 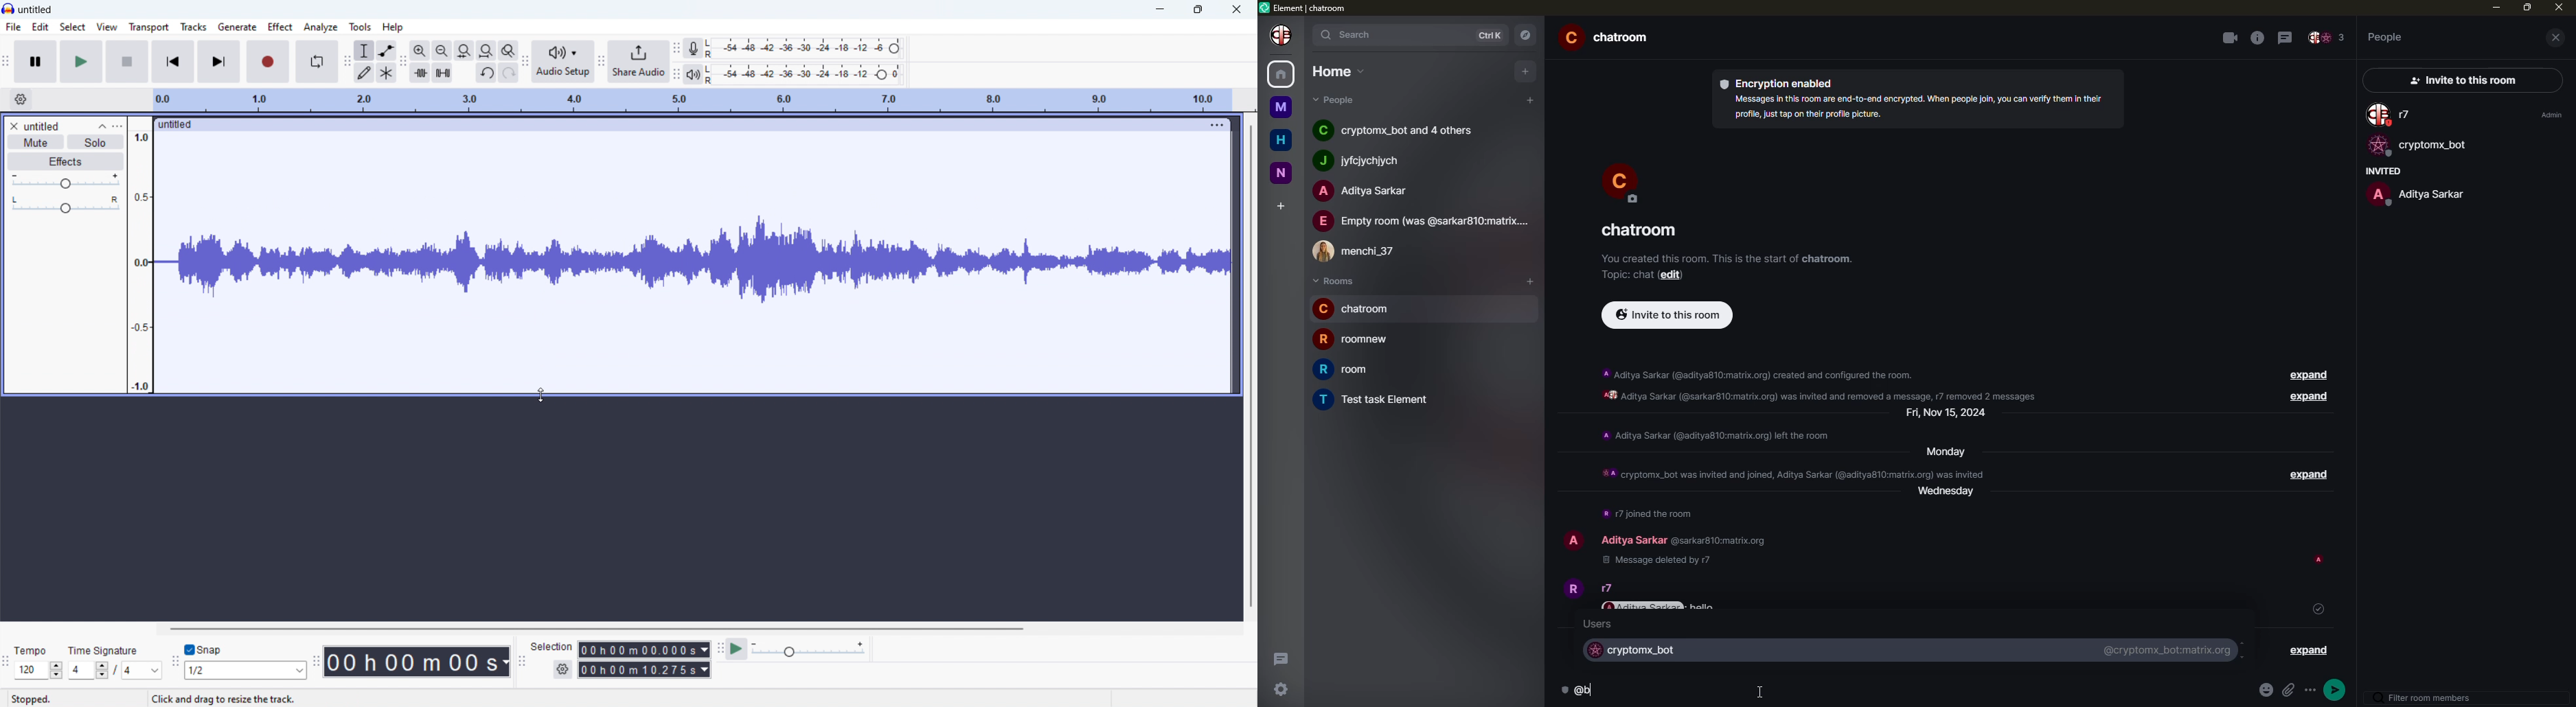 What do you see at coordinates (1670, 275) in the screenshot?
I see `edit` at bounding box center [1670, 275].